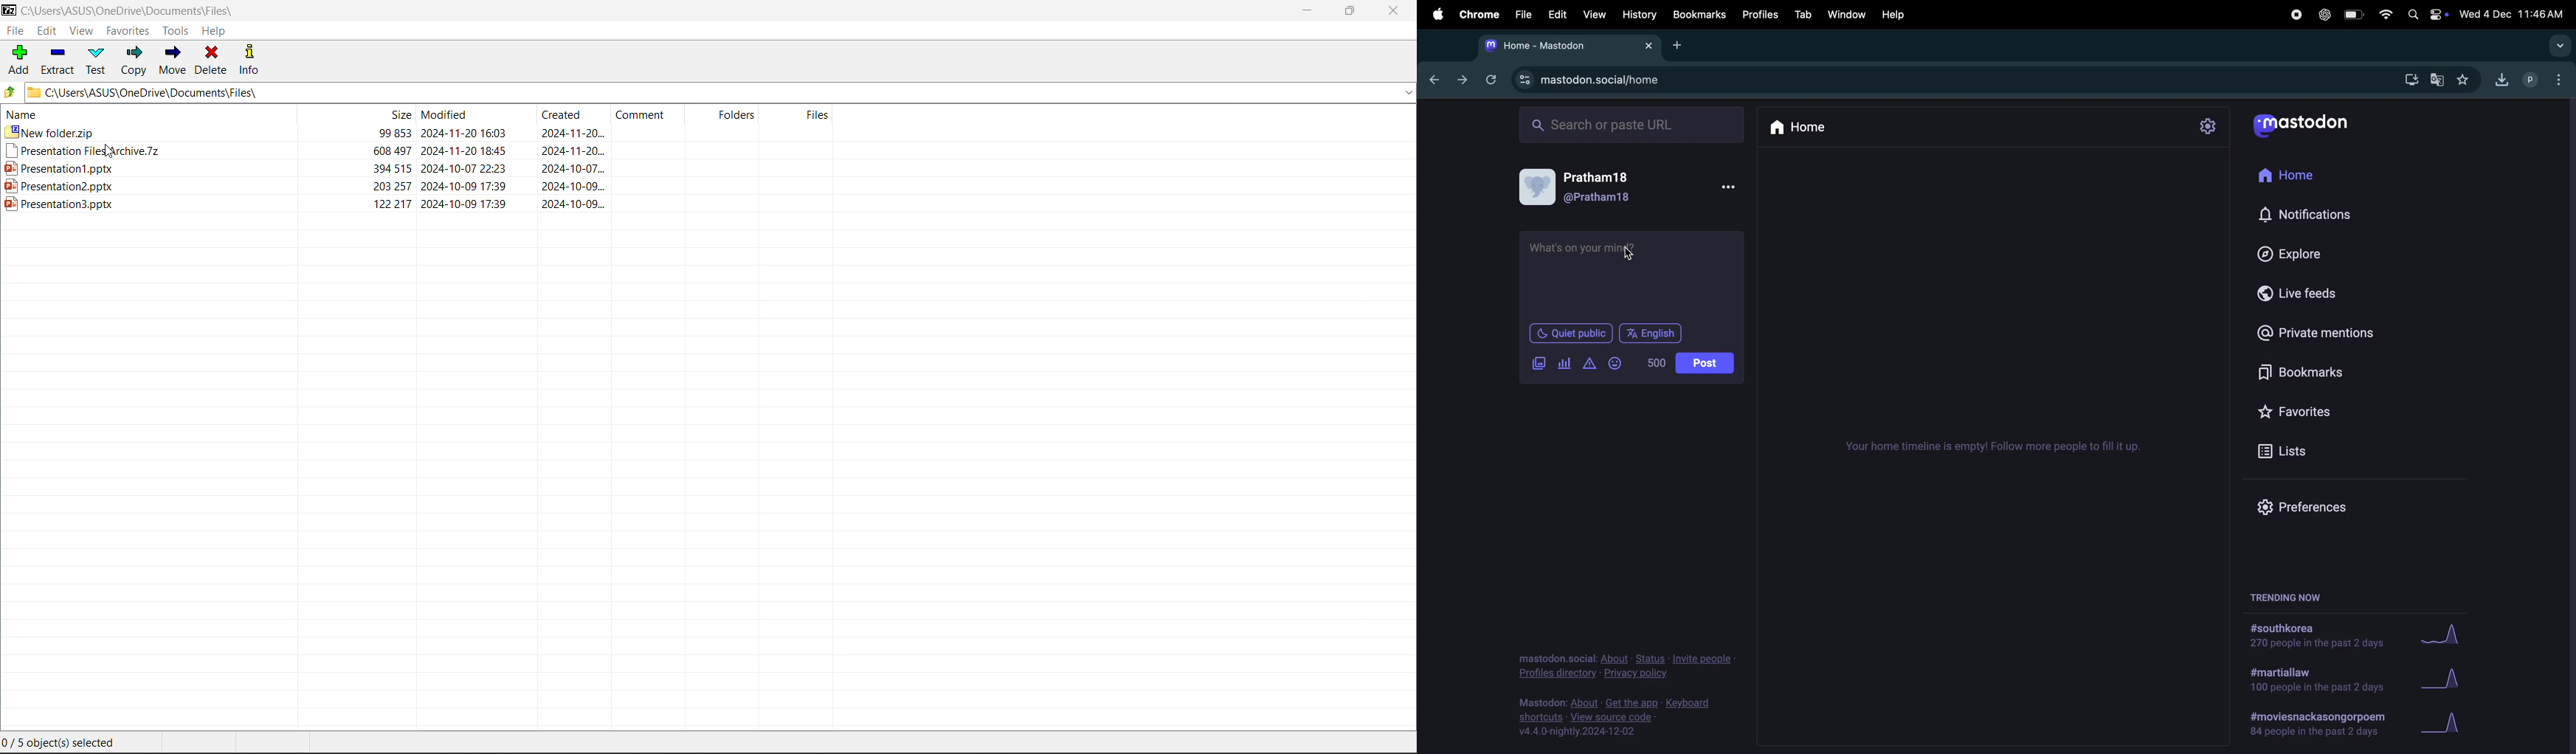  Describe the element at coordinates (149, 114) in the screenshot. I see `Name` at that location.